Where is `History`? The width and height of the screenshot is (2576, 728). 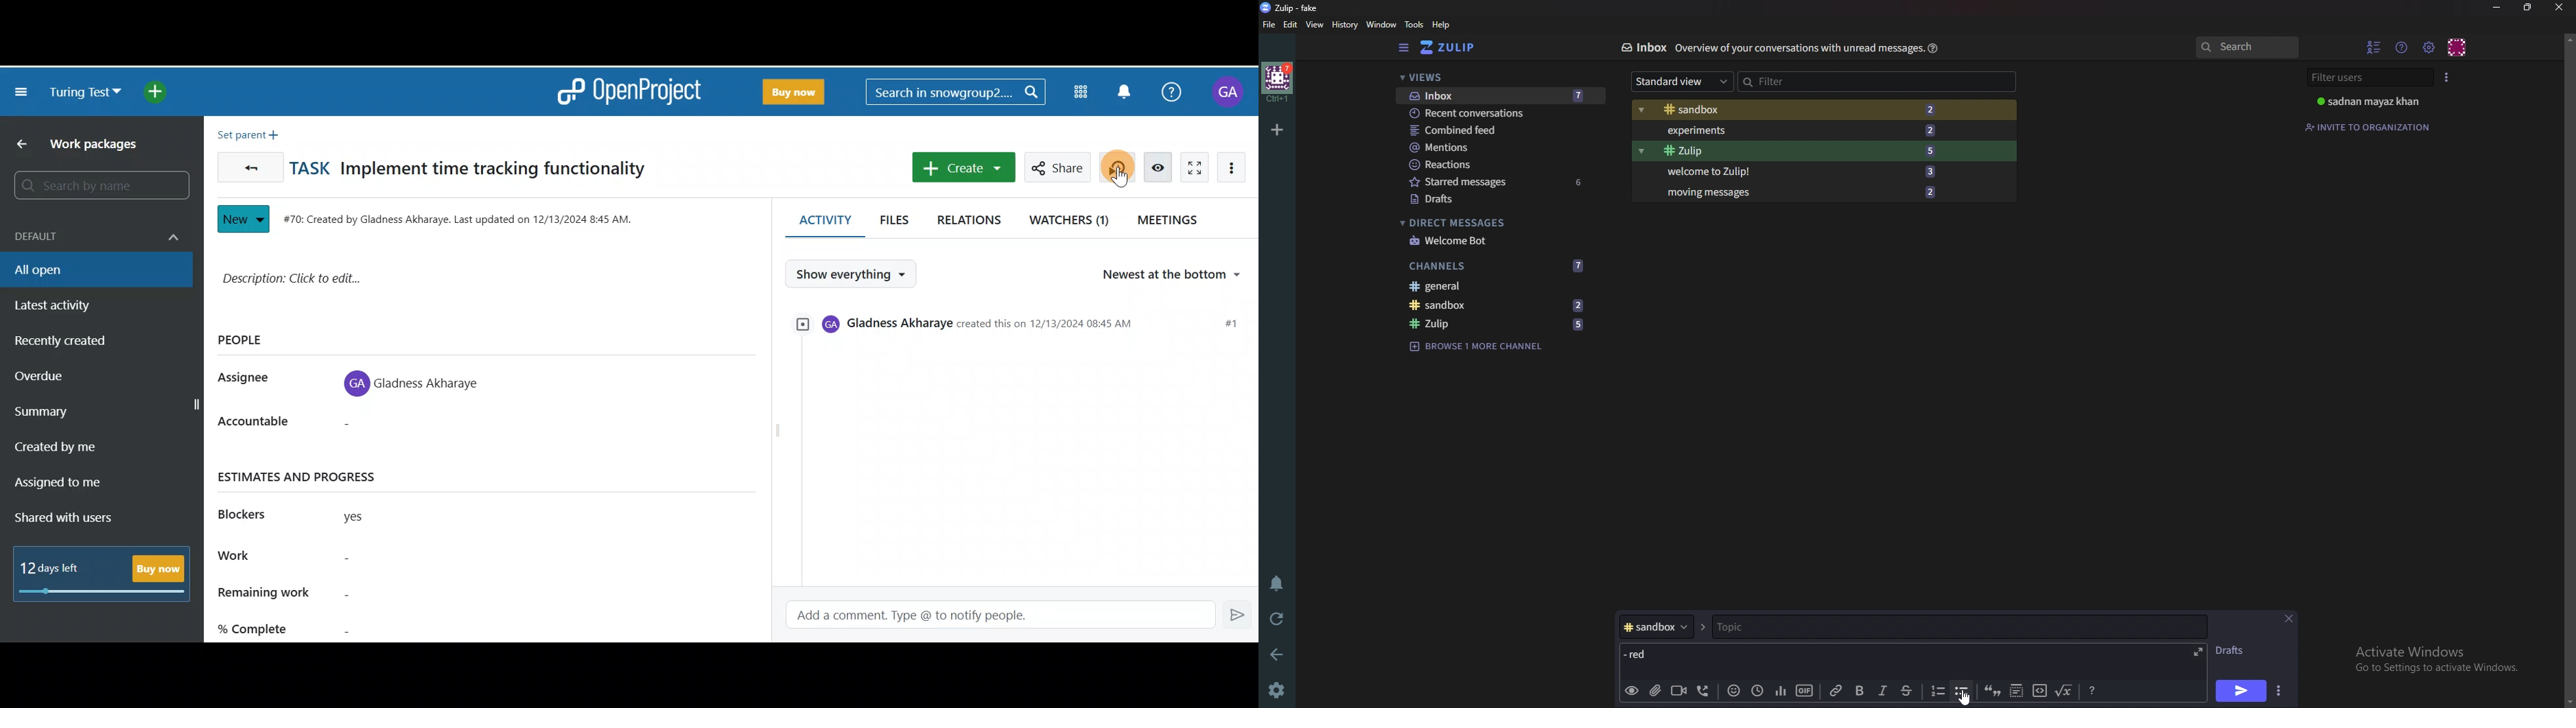 History is located at coordinates (1346, 25).